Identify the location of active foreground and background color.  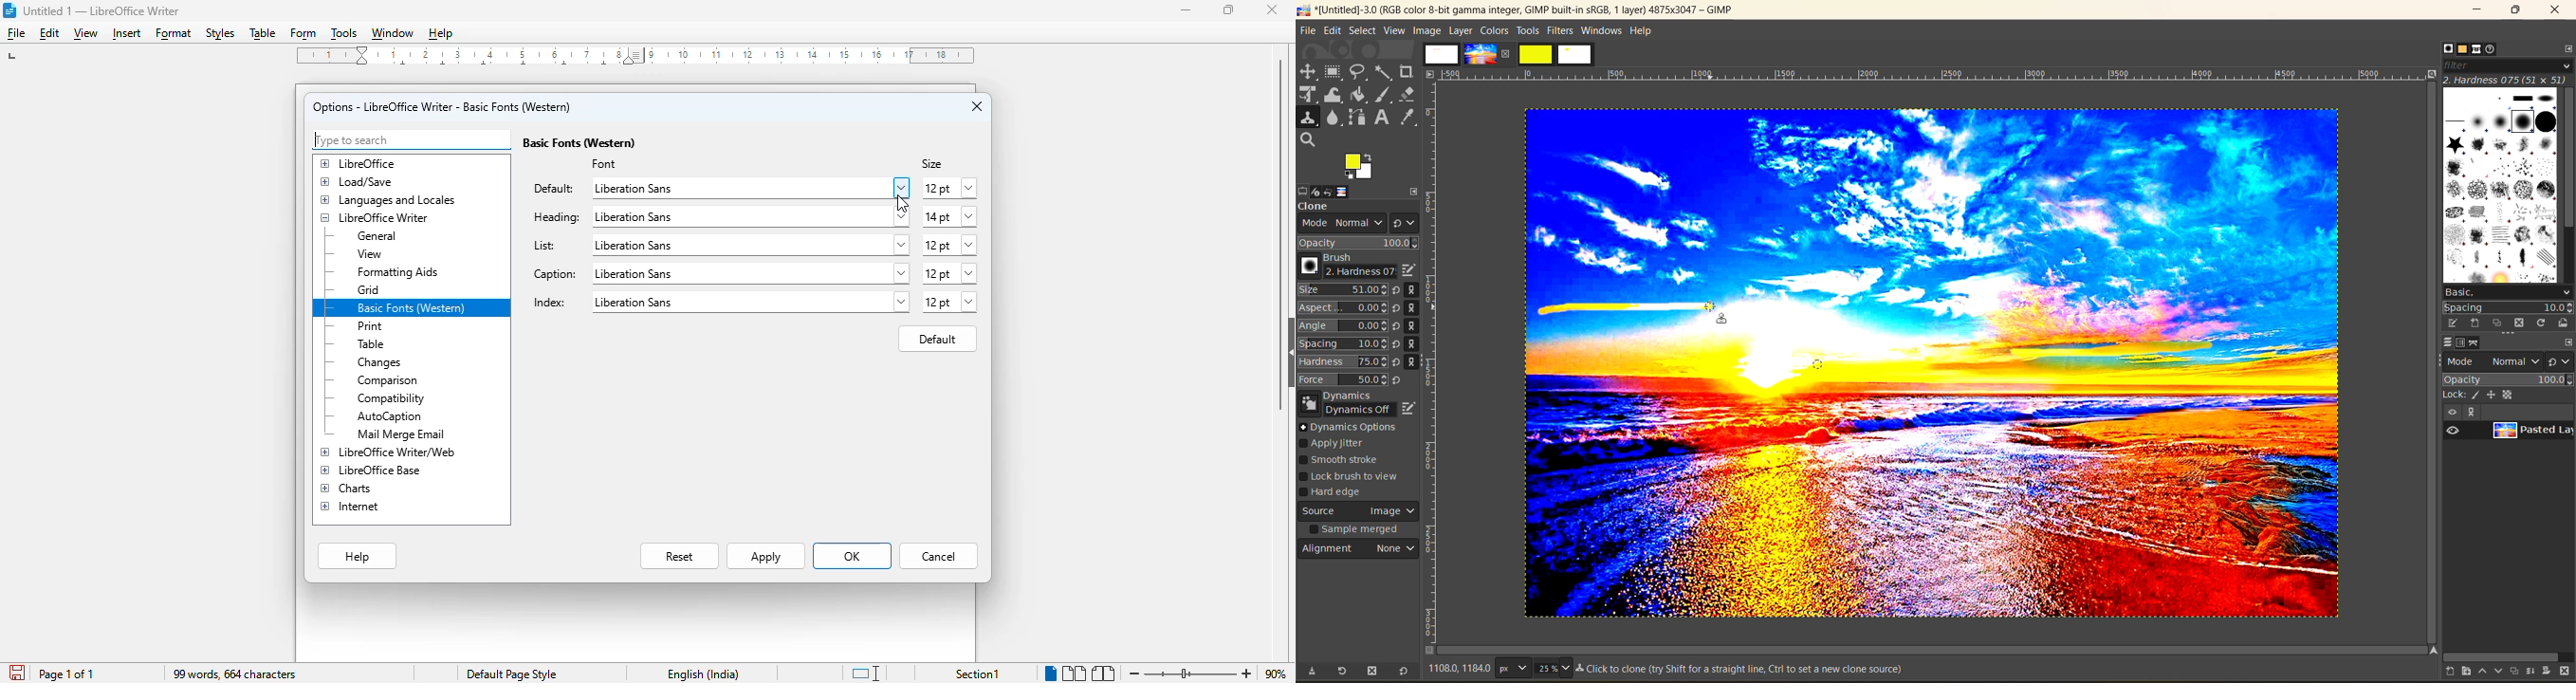
(1360, 168).